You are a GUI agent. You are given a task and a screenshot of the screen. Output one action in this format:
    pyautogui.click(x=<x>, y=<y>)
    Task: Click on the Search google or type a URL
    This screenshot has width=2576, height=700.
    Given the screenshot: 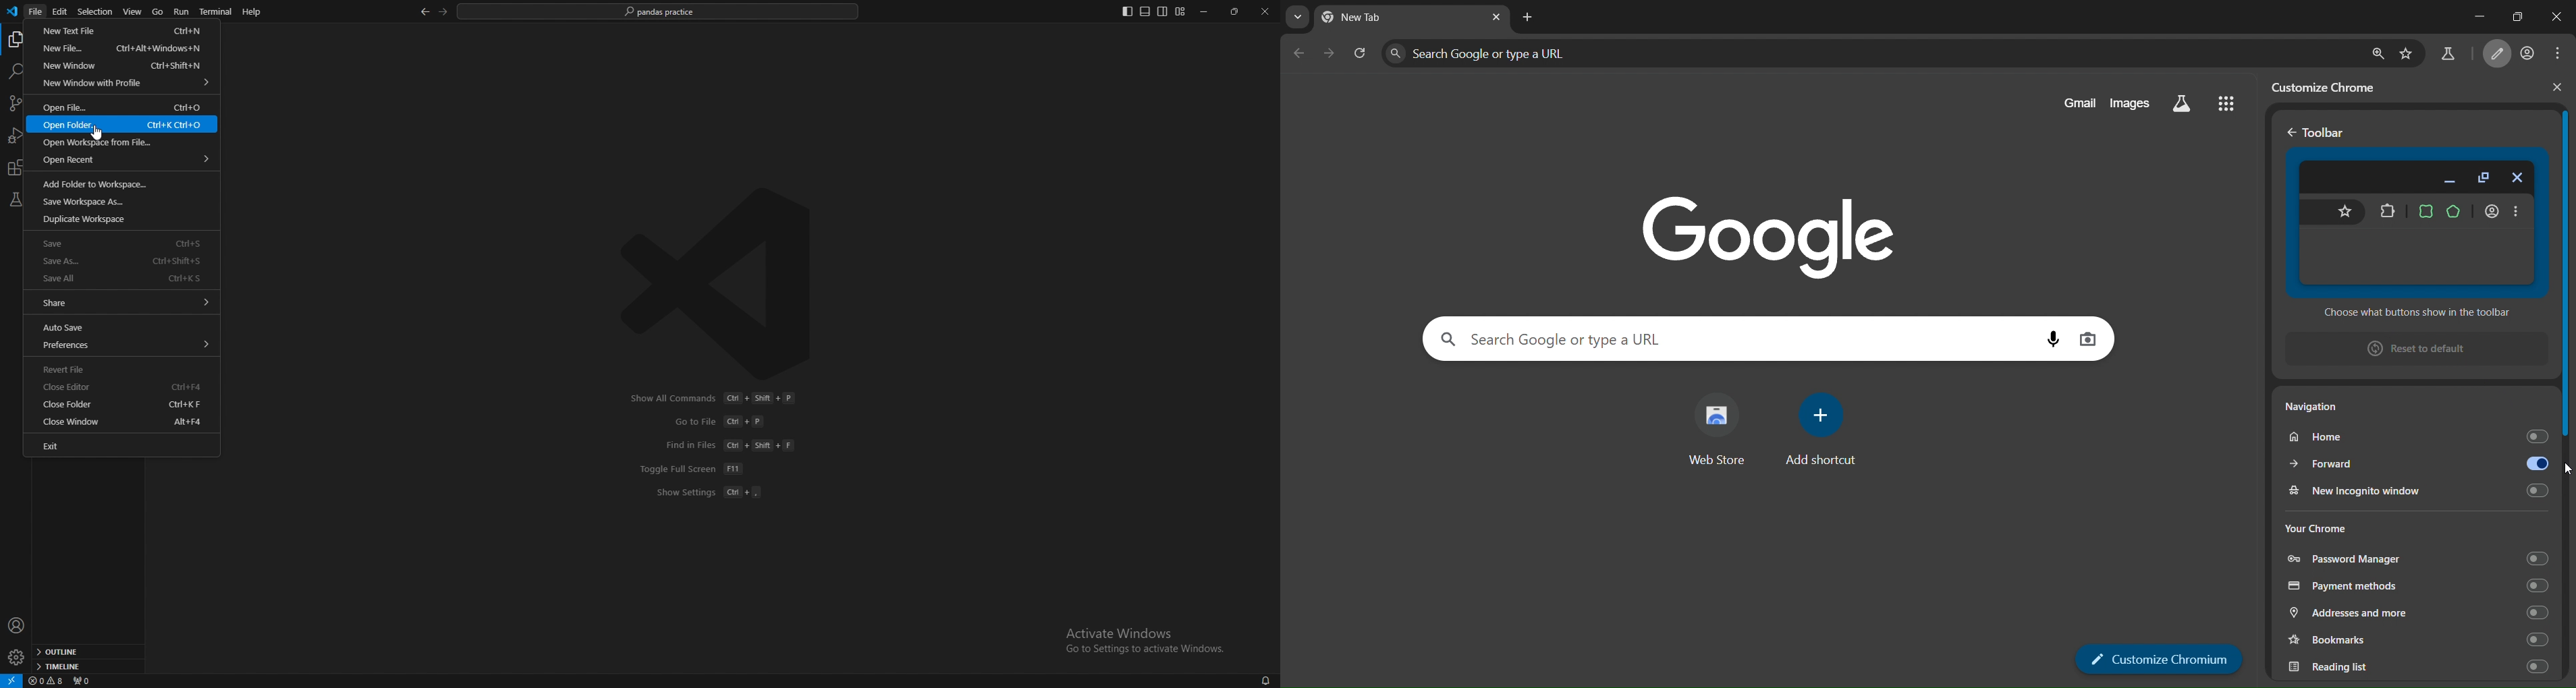 What is the action you would take?
    pyautogui.click(x=1871, y=51)
    